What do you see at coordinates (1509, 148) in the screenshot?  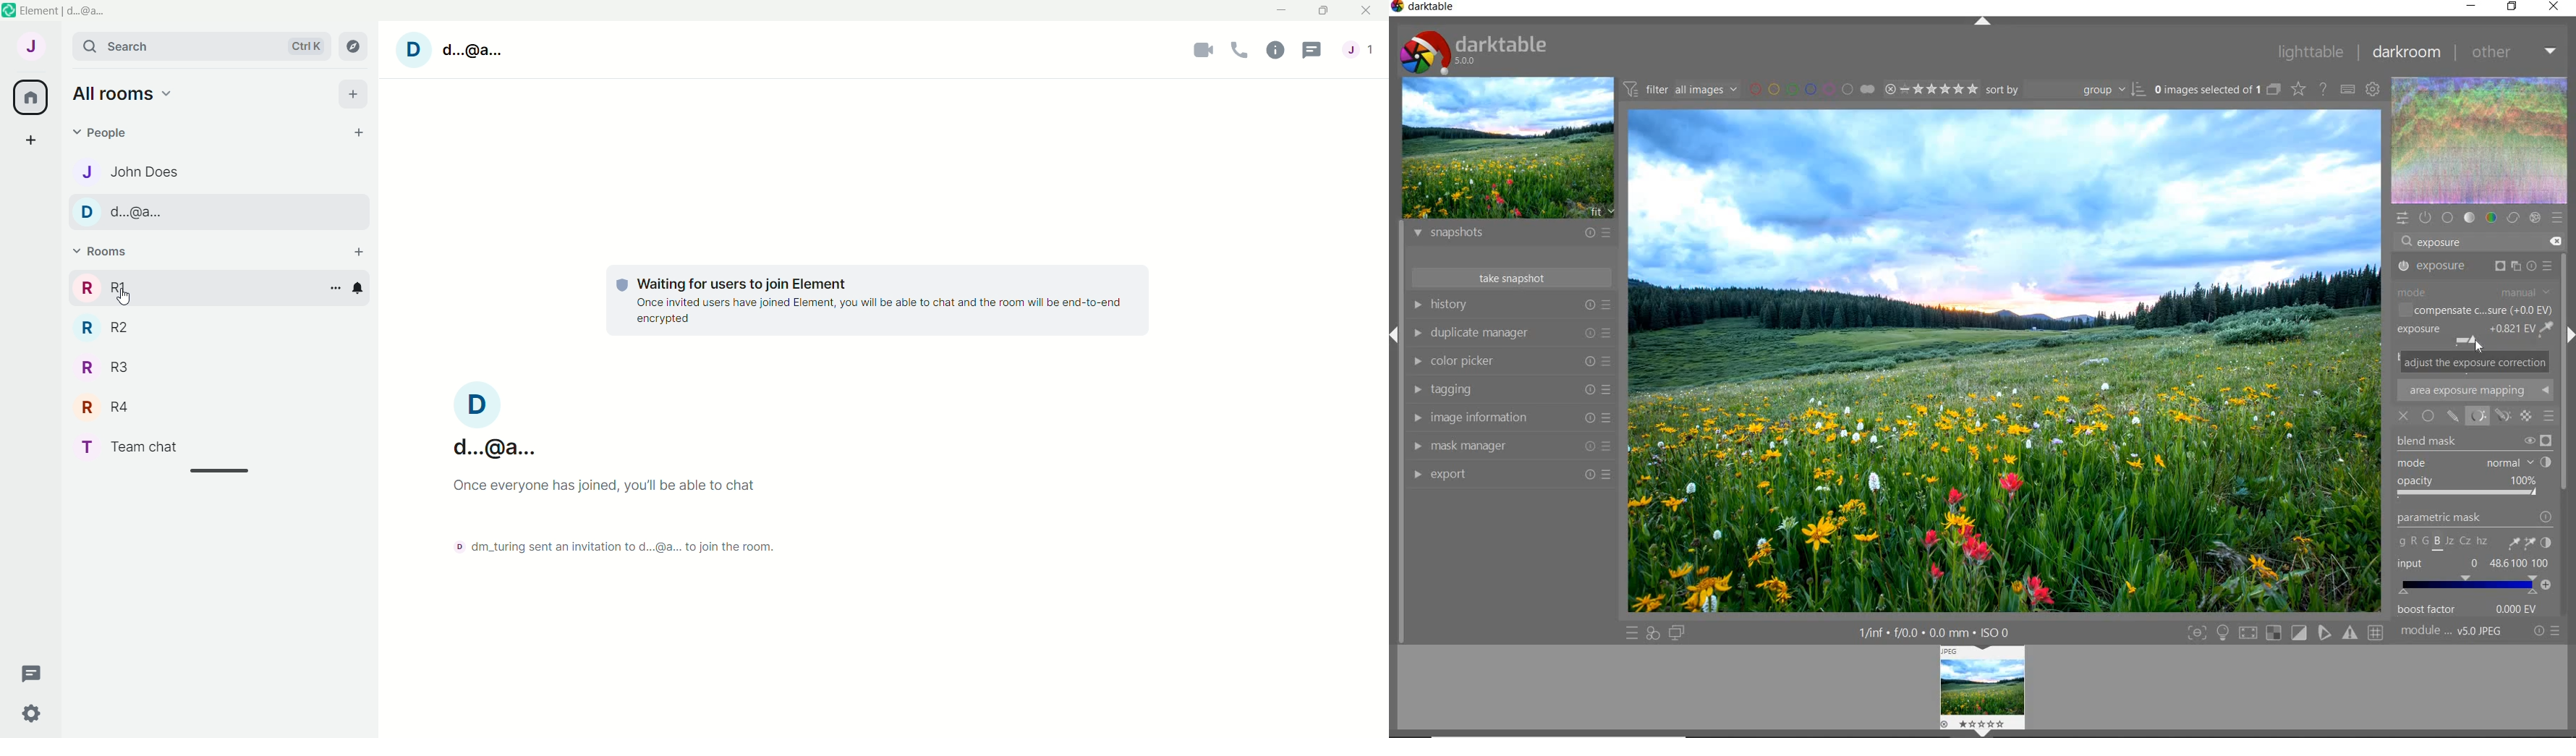 I see `image preview` at bounding box center [1509, 148].